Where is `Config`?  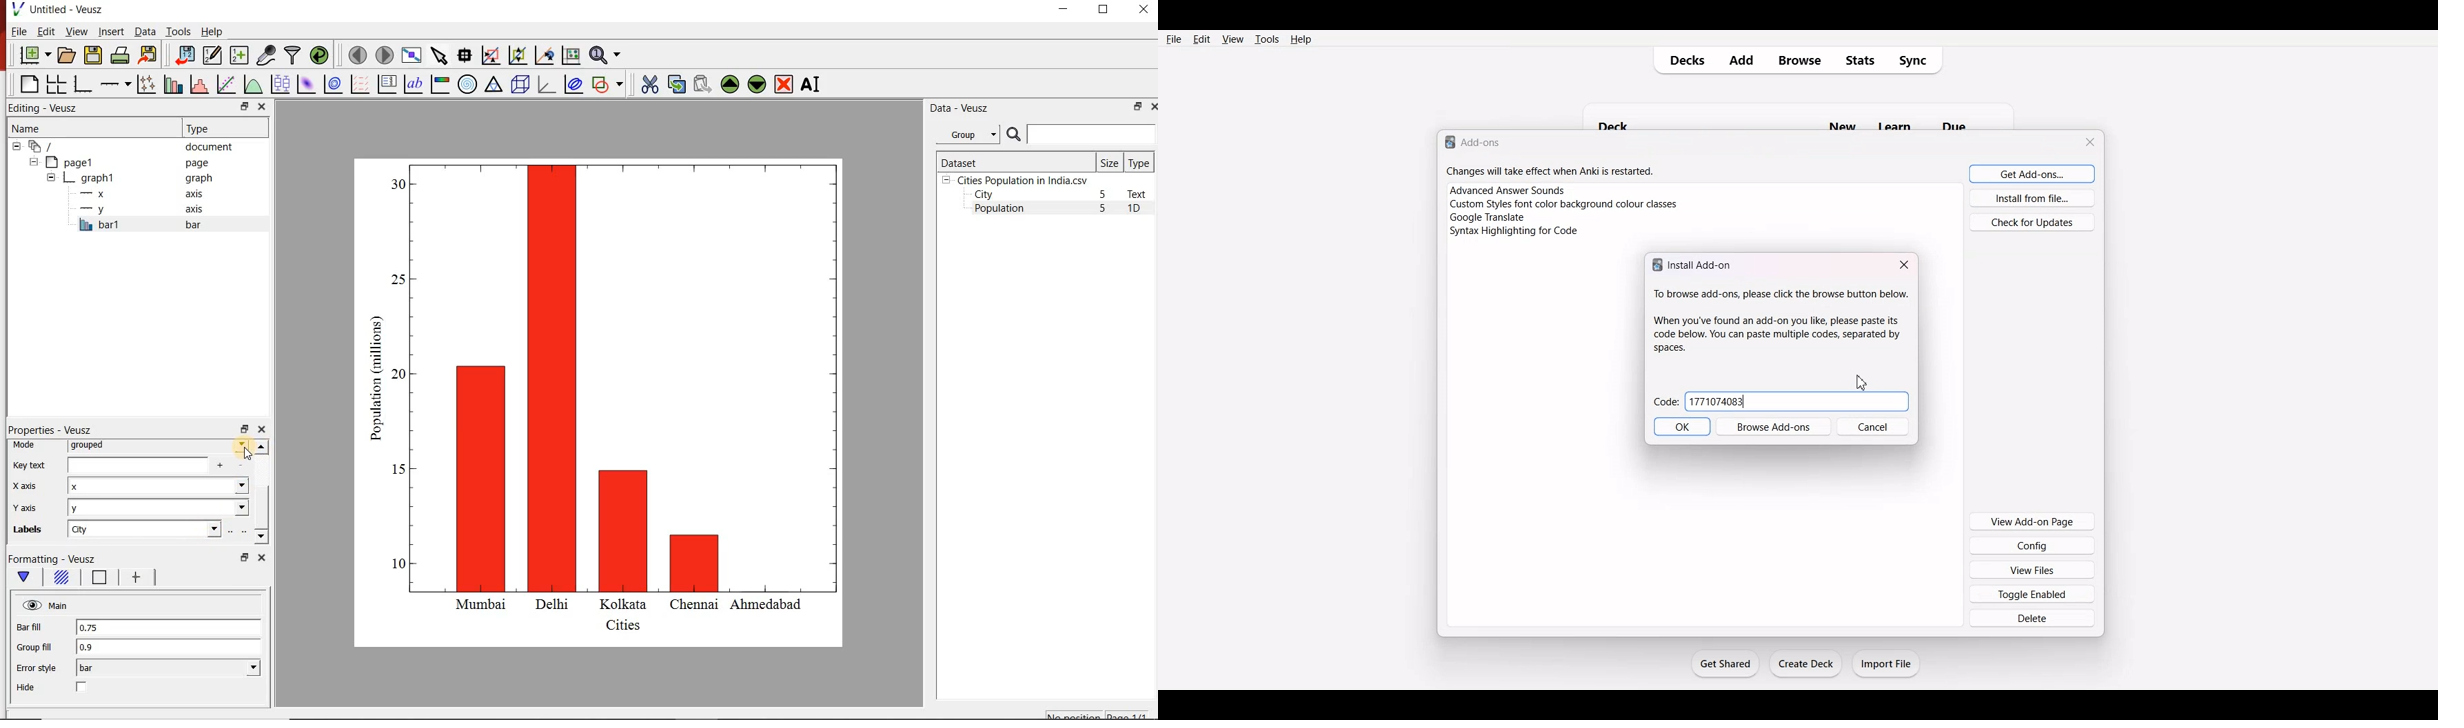
Config is located at coordinates (2032, 545).